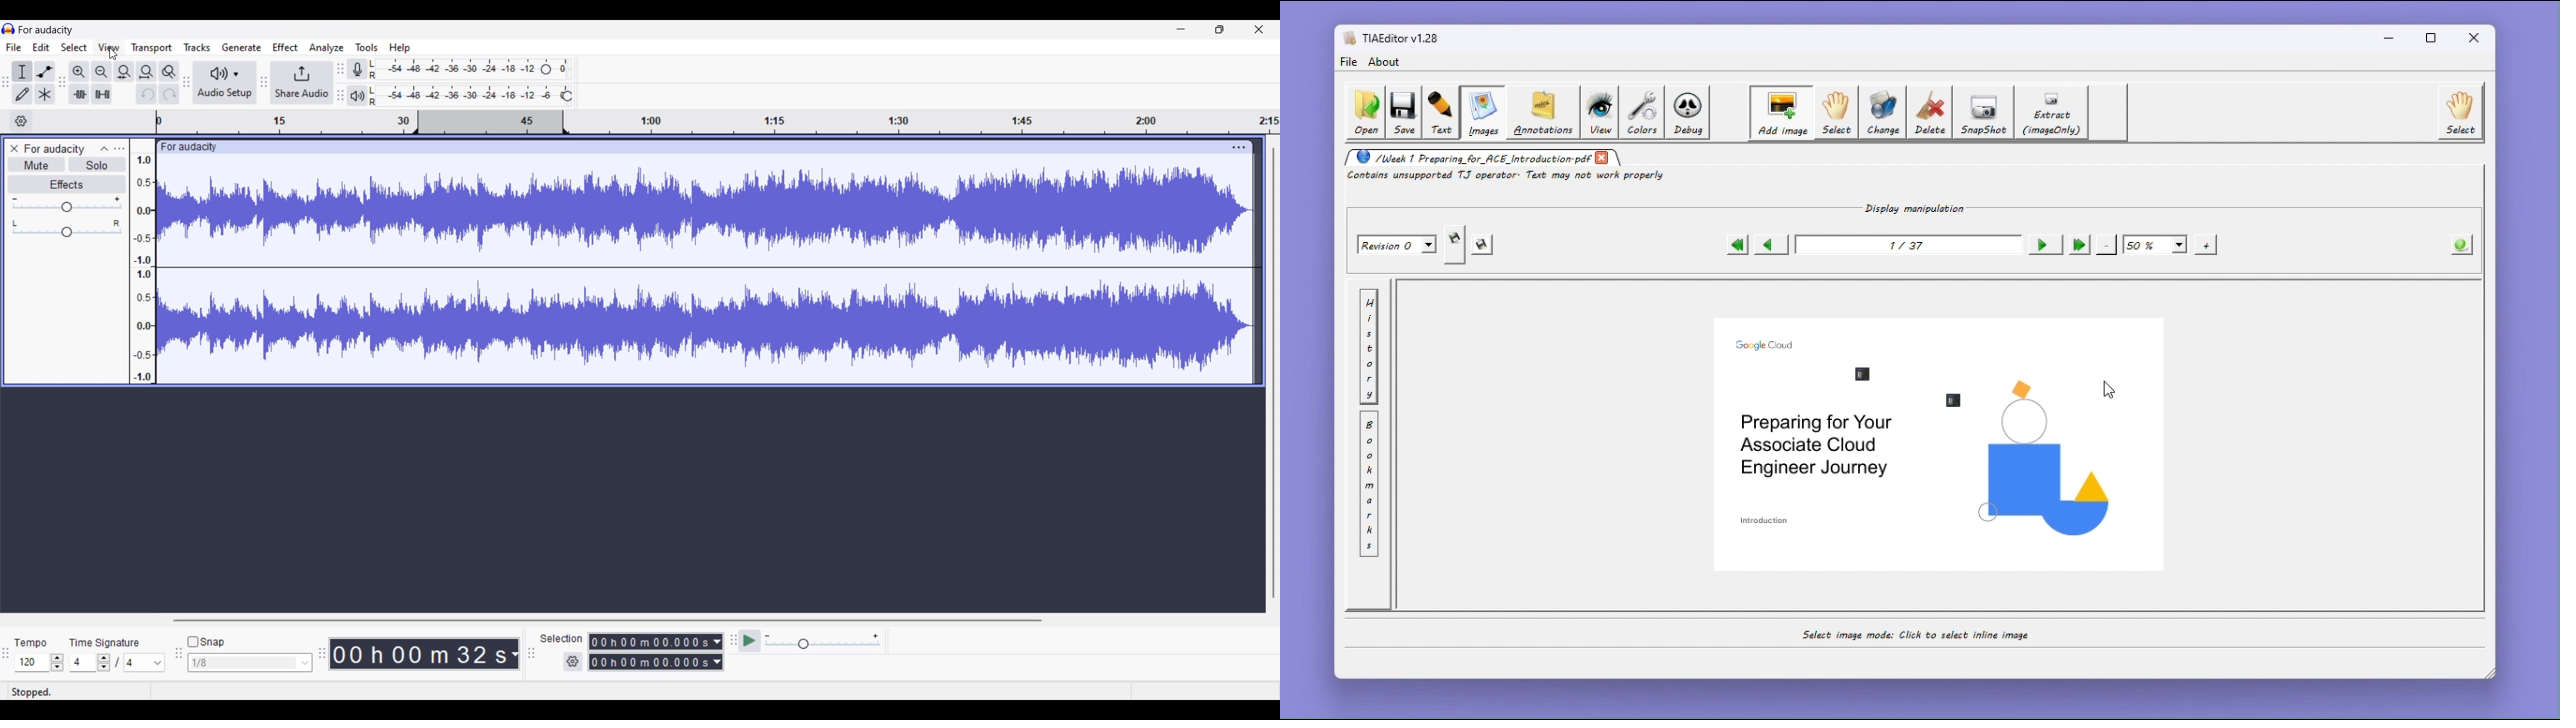  Describe the element at coordinates (694, 269) in the screenshot. I see `Current track waveform` at that location.